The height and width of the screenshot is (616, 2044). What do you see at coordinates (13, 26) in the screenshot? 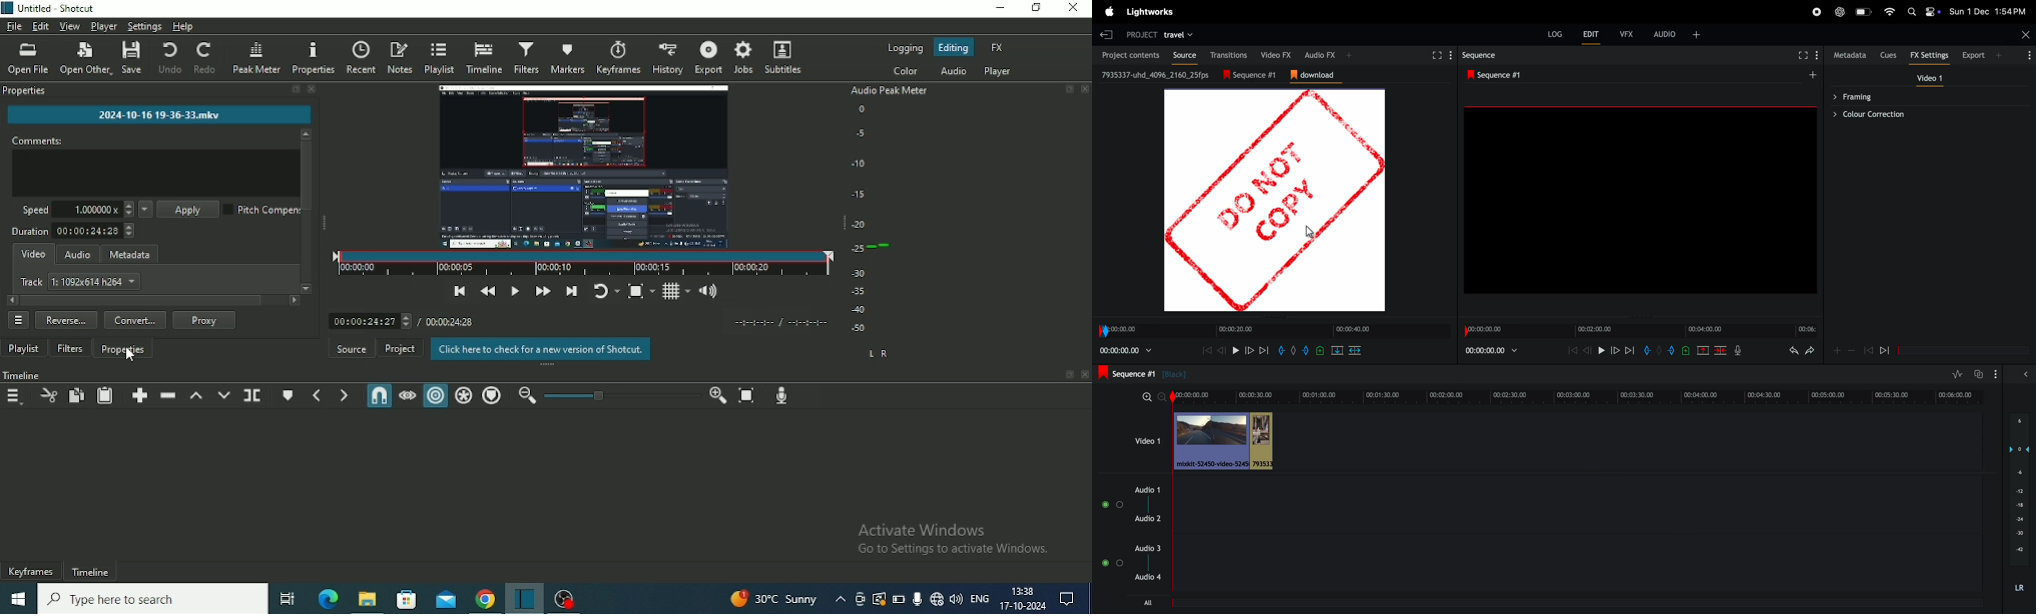
I see `File` at bounding box center [13, 26].